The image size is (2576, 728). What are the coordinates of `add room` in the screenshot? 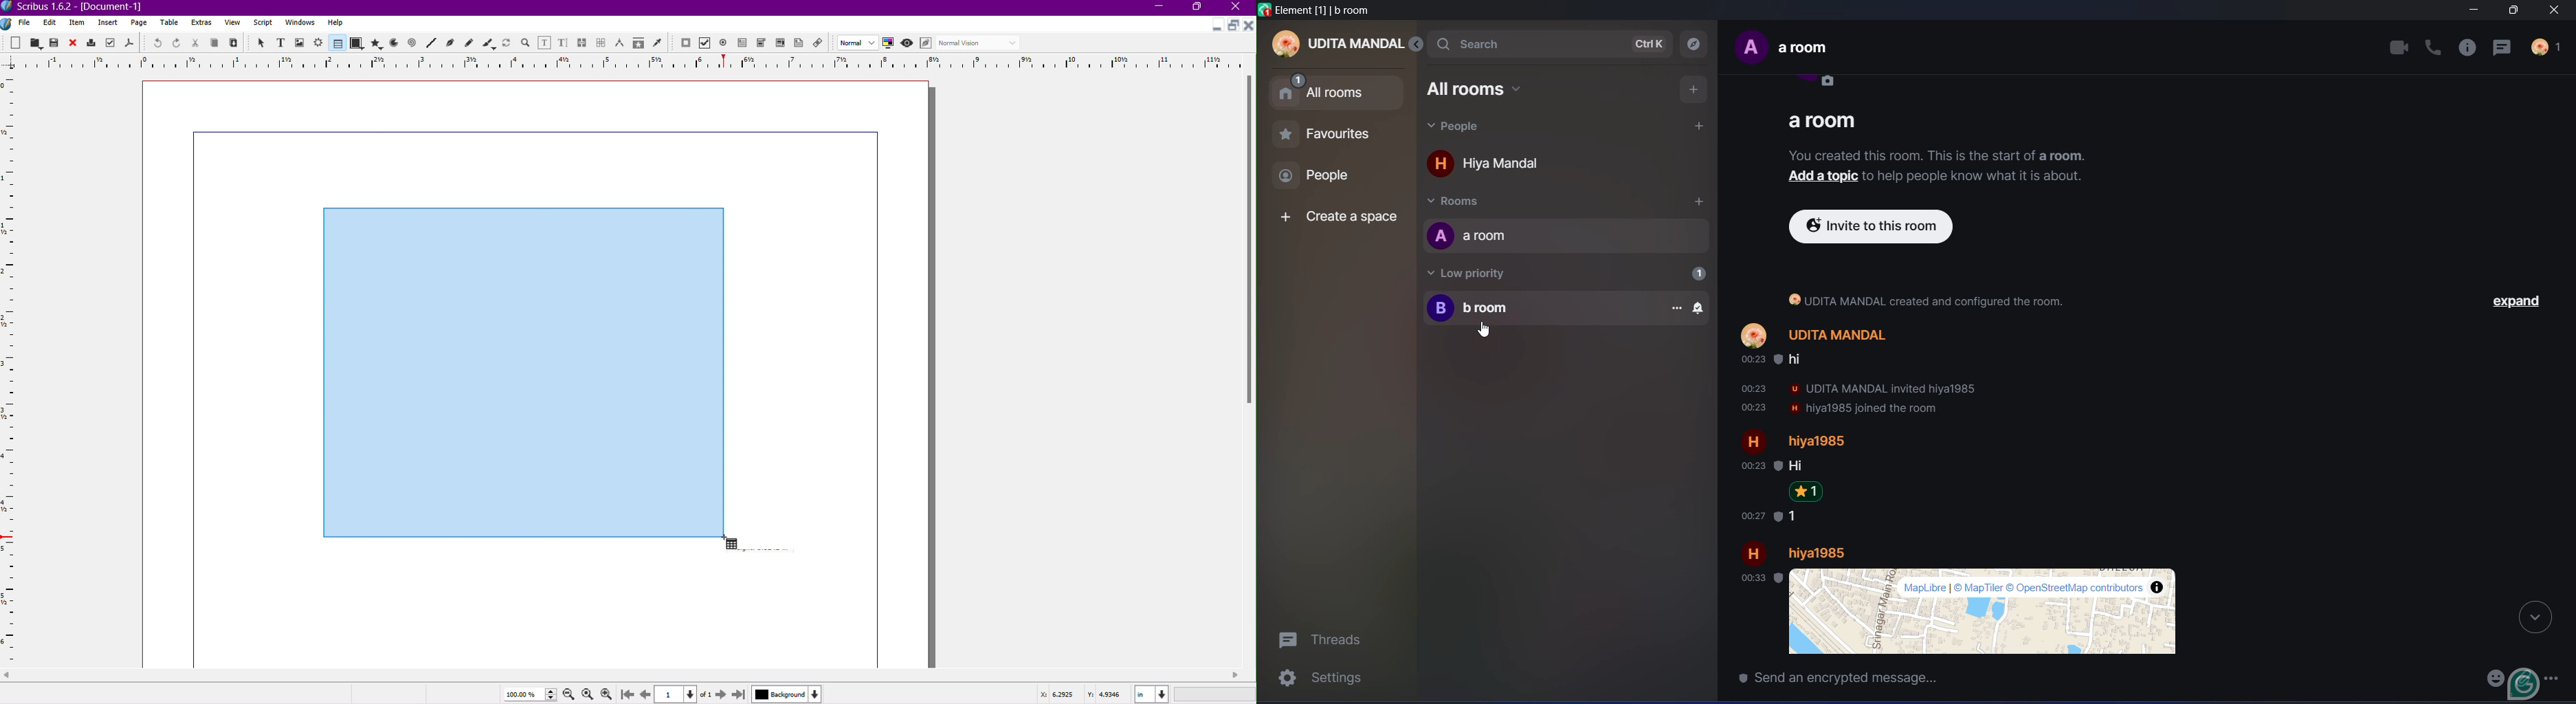 It's located at (1696, 203).